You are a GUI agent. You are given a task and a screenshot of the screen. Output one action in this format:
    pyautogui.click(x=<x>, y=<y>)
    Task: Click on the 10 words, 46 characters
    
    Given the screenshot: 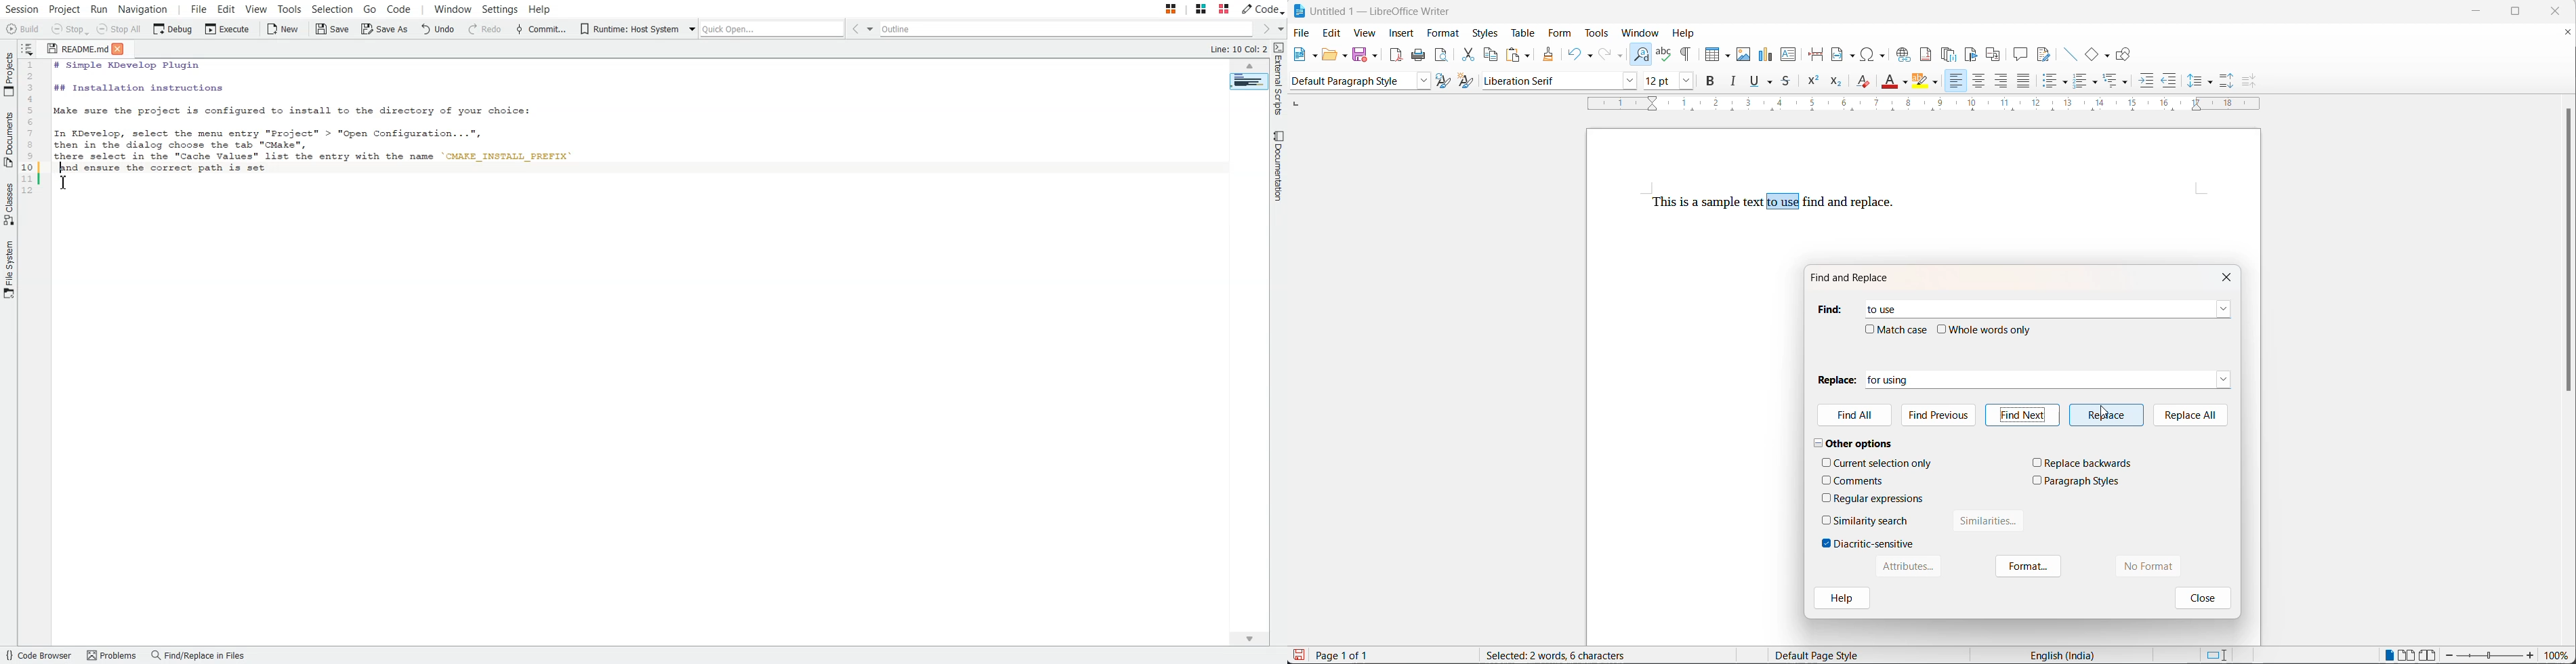 What is the action you would take?
    pyautogui.click(x=1556, y=655)
    